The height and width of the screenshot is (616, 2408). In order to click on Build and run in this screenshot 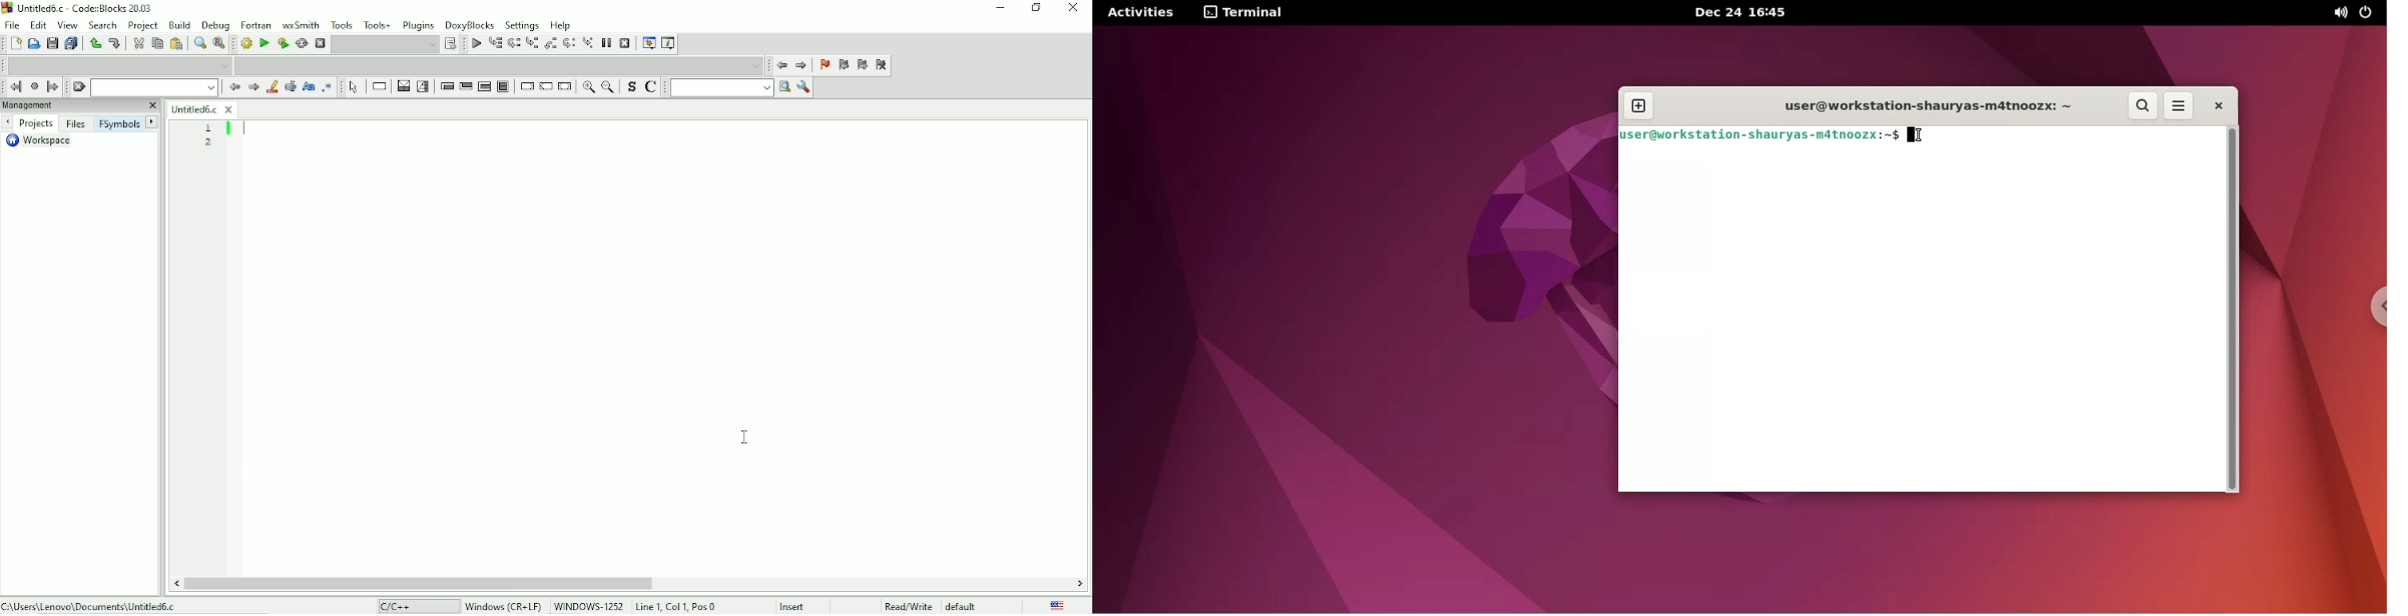, I will do `click(282, 43)`.